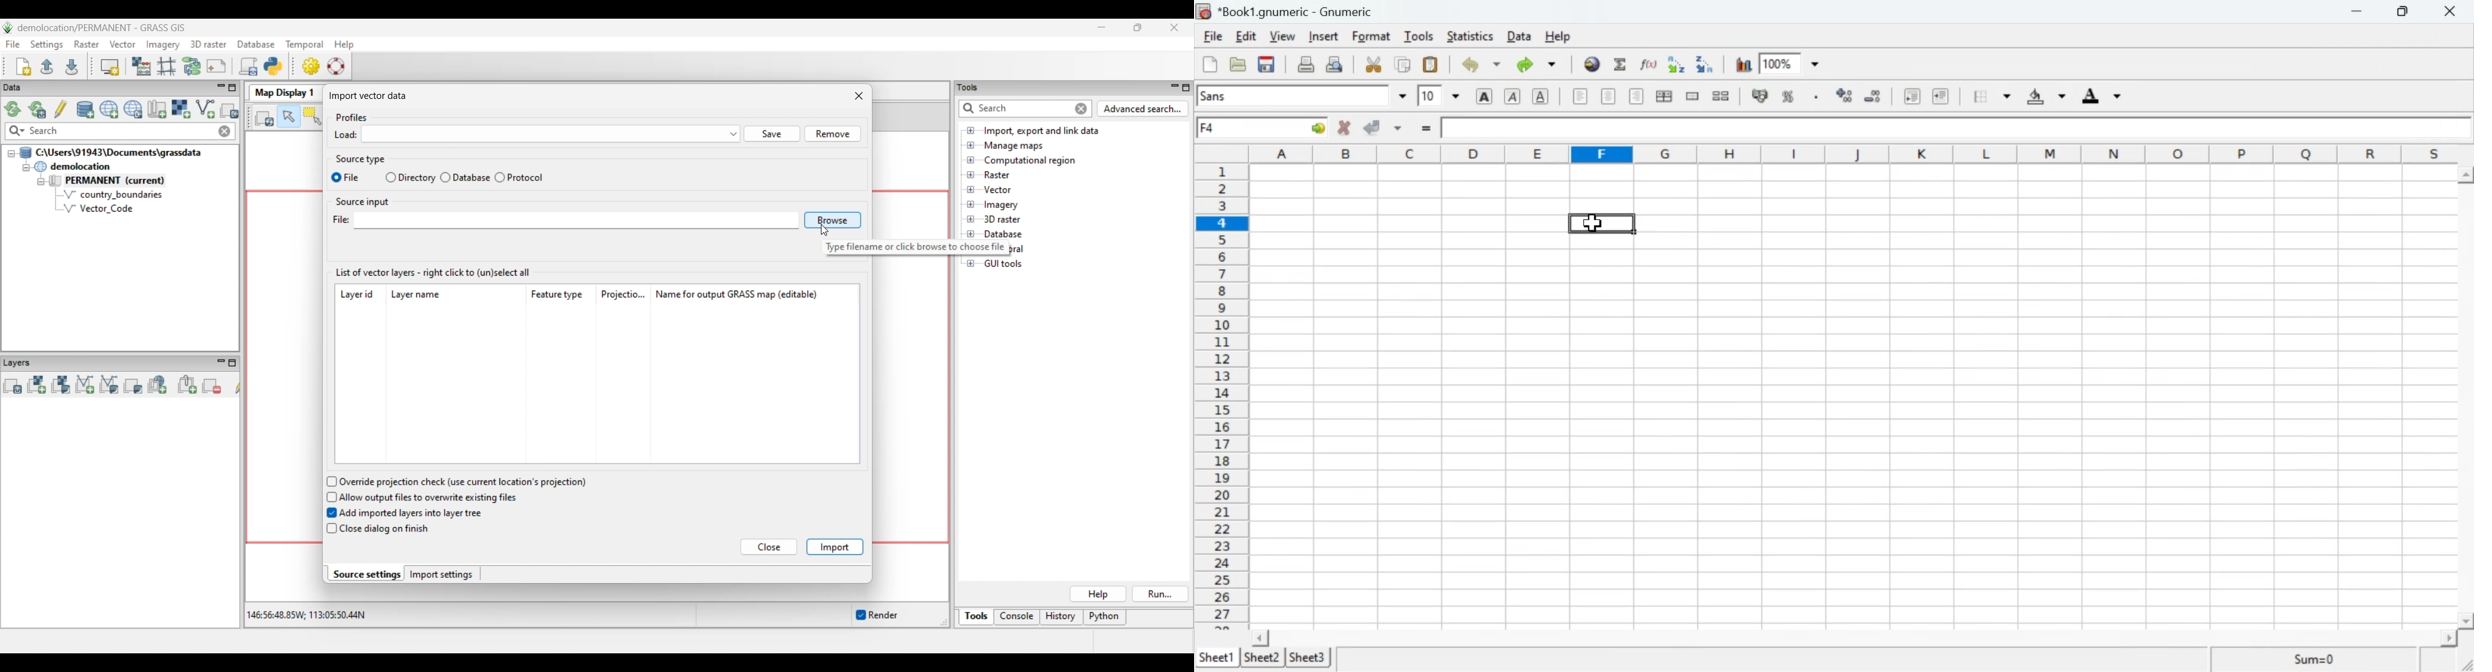 Image resolution: width=2492 pixels, height=672 pixels. Describe the element at coordinates (971, 130) in the screenshot. I see `Click to open files under Import, export and link data` at that location.